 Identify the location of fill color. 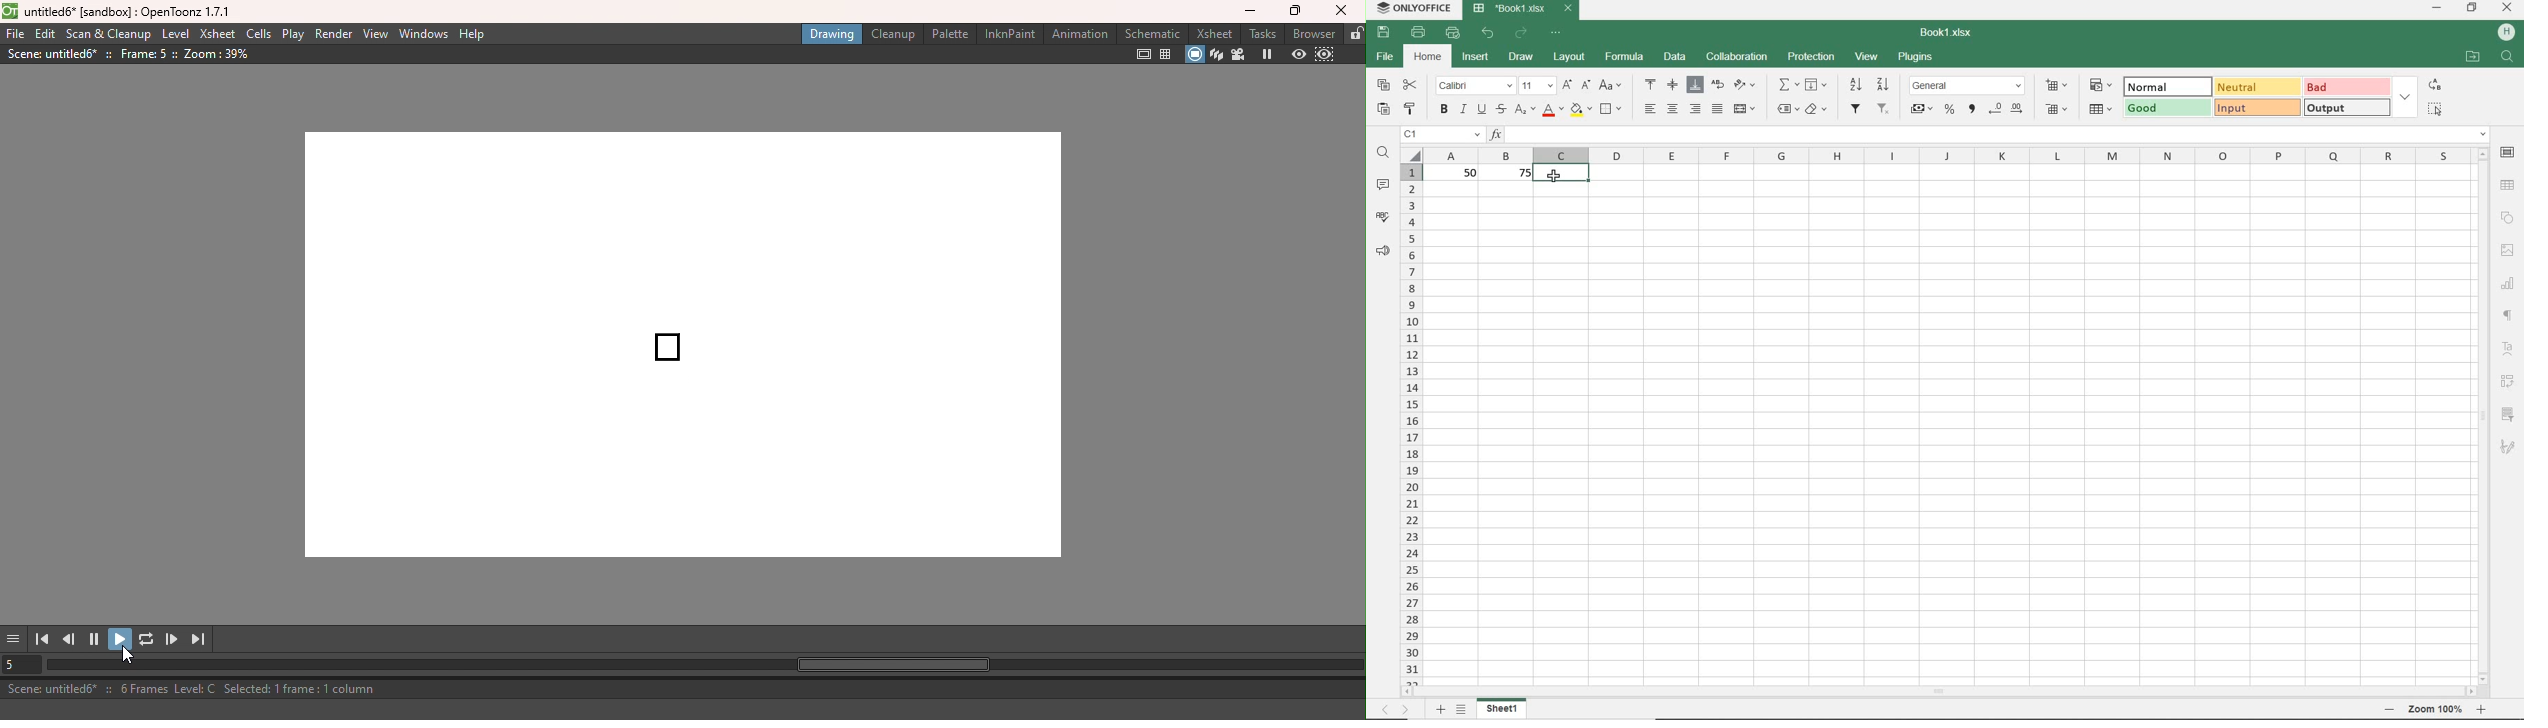
(1580, 110).